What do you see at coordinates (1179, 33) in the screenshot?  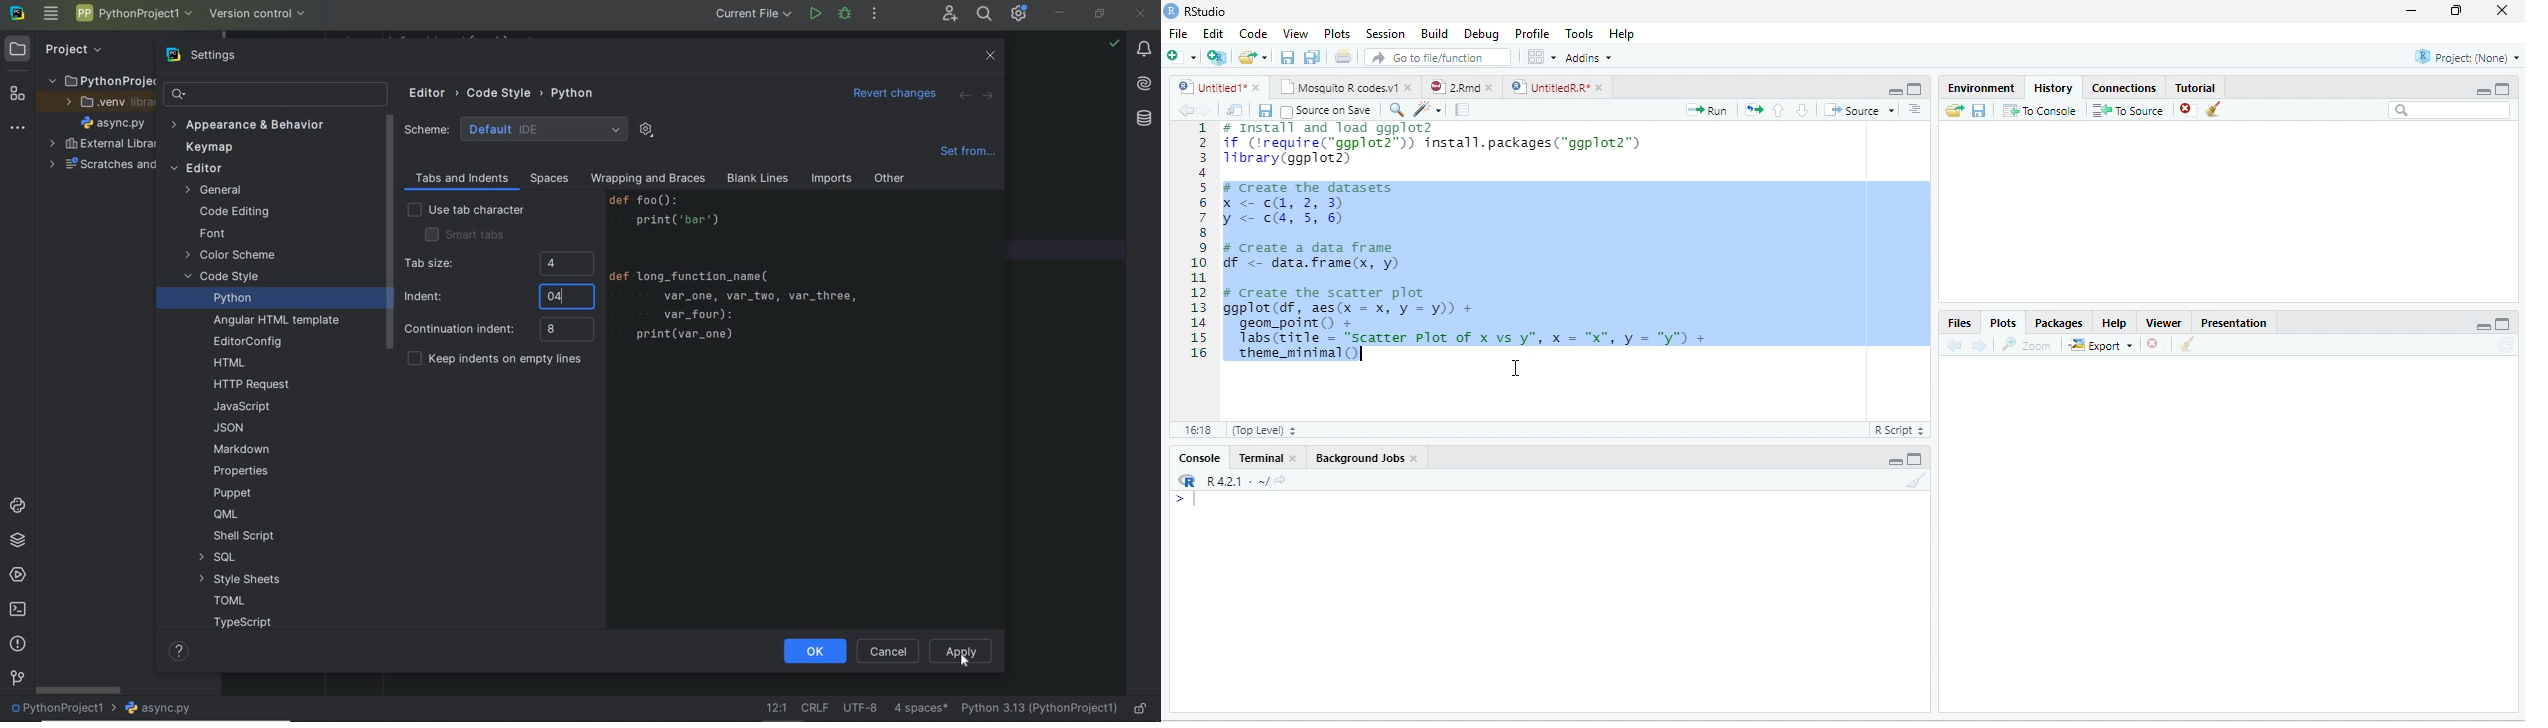 I see `File` at bounding box center [1179, 33].